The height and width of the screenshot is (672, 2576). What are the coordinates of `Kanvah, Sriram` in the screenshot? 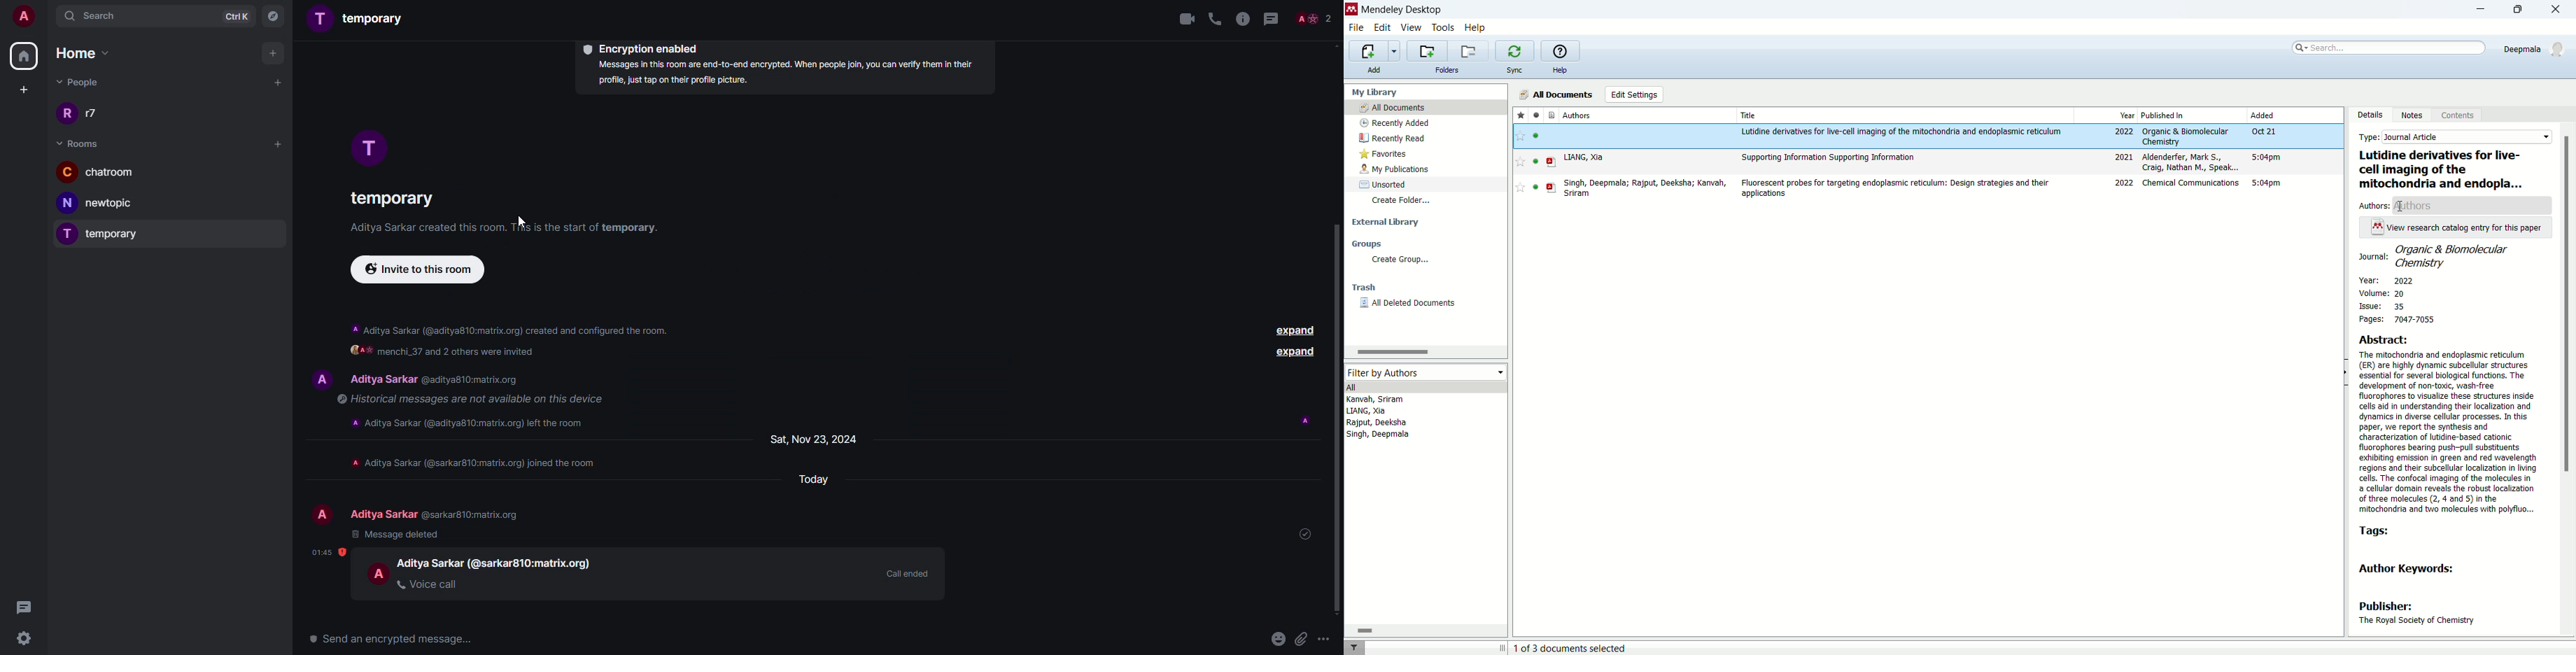 It's located at (1392, 400).